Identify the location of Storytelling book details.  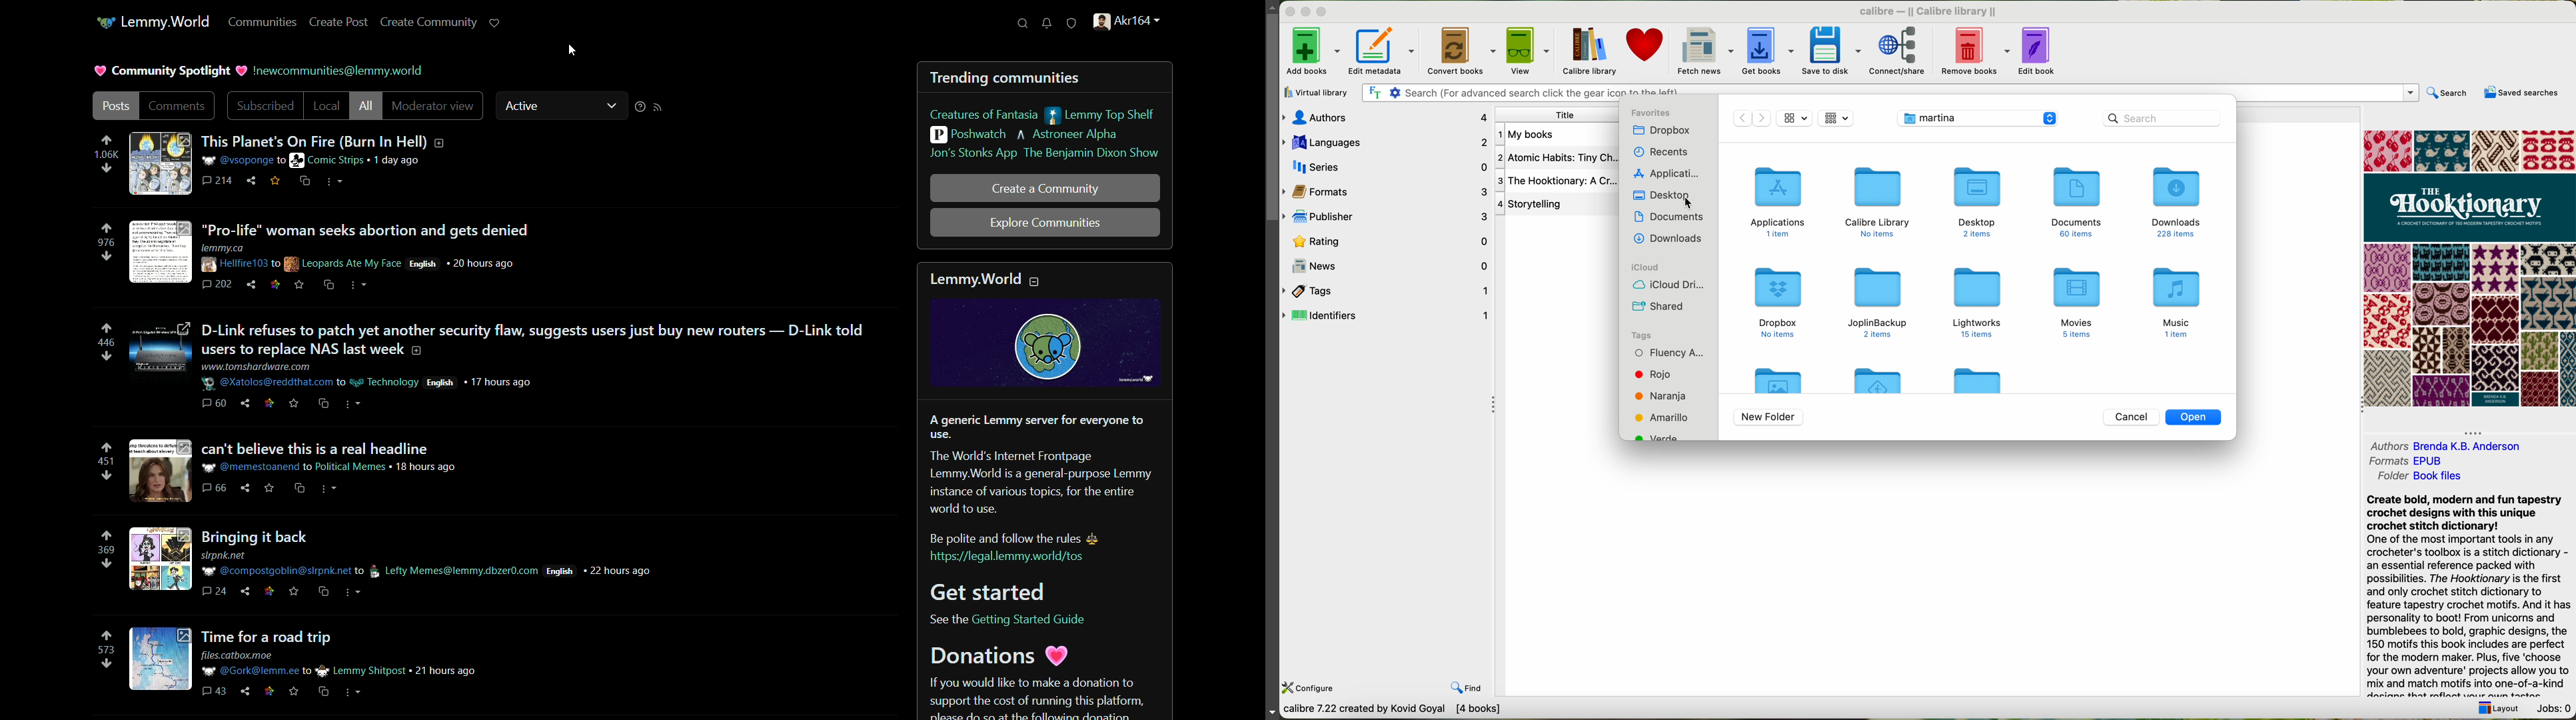
(1551, 182).